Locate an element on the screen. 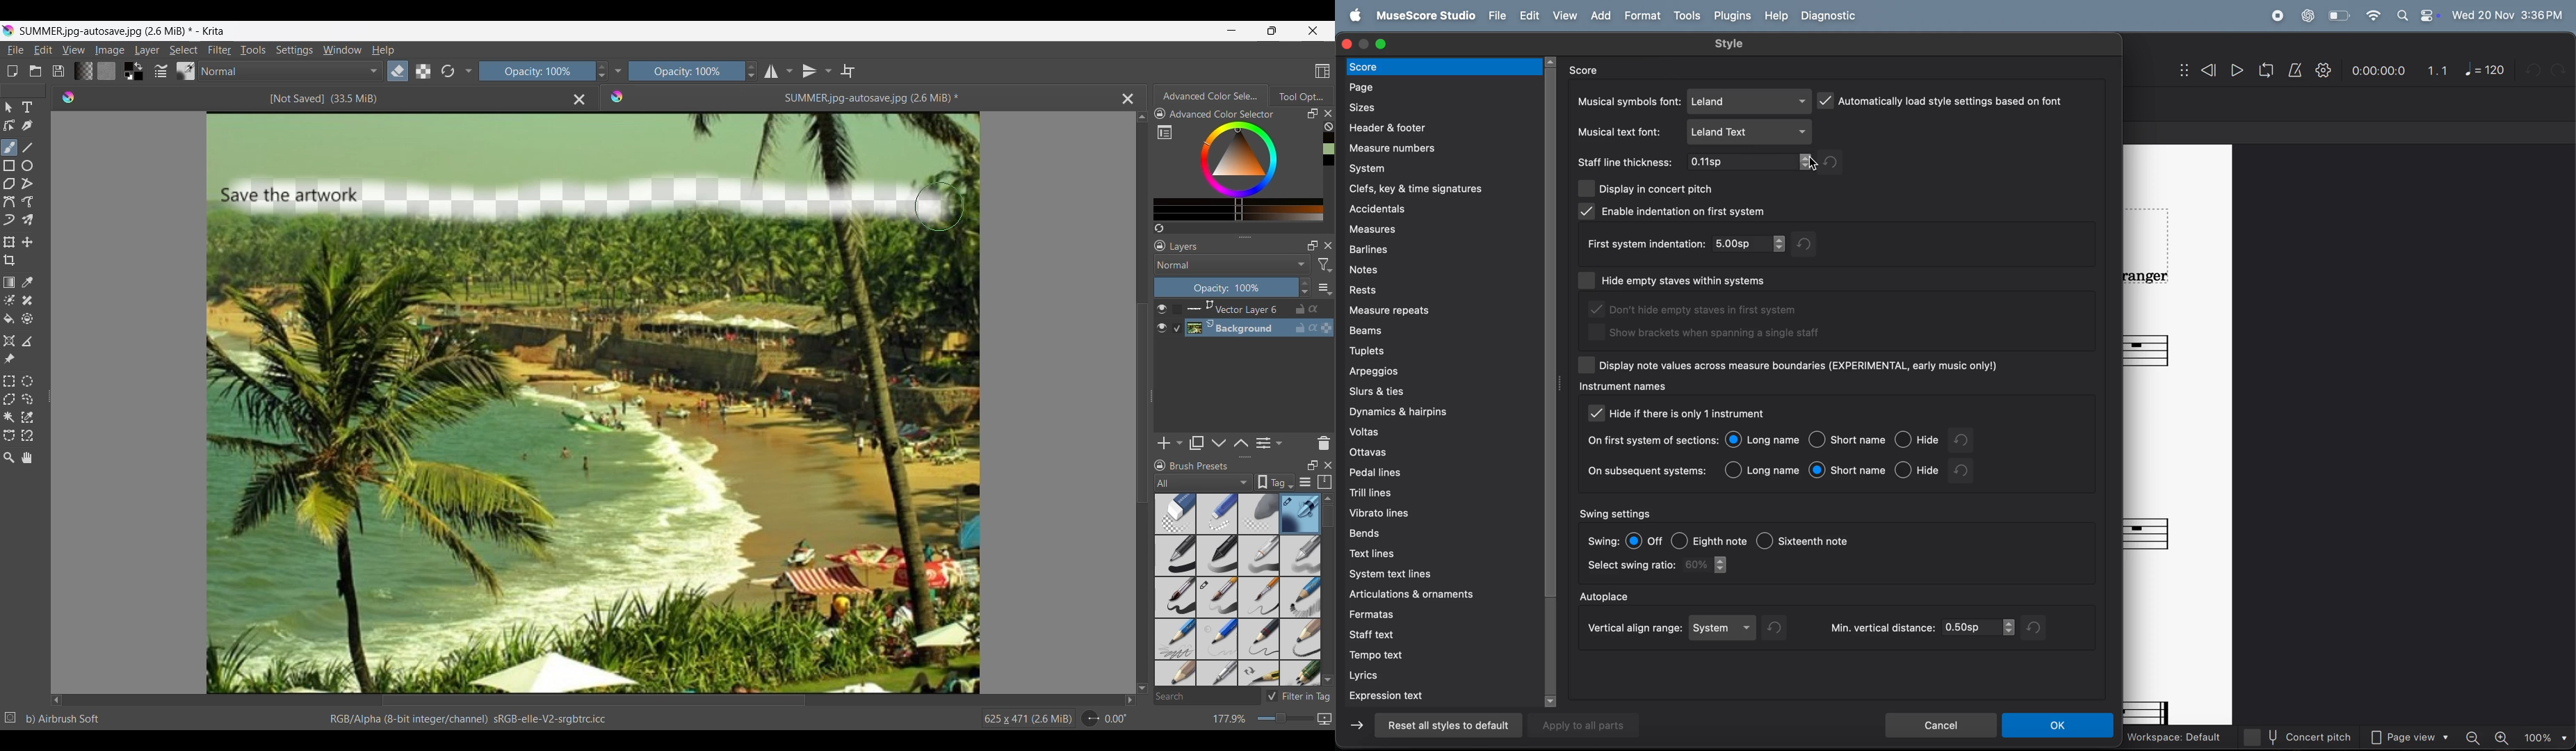 This screenshot has height=756, width=2576. lyrics is located at coordinates (1438, 676).